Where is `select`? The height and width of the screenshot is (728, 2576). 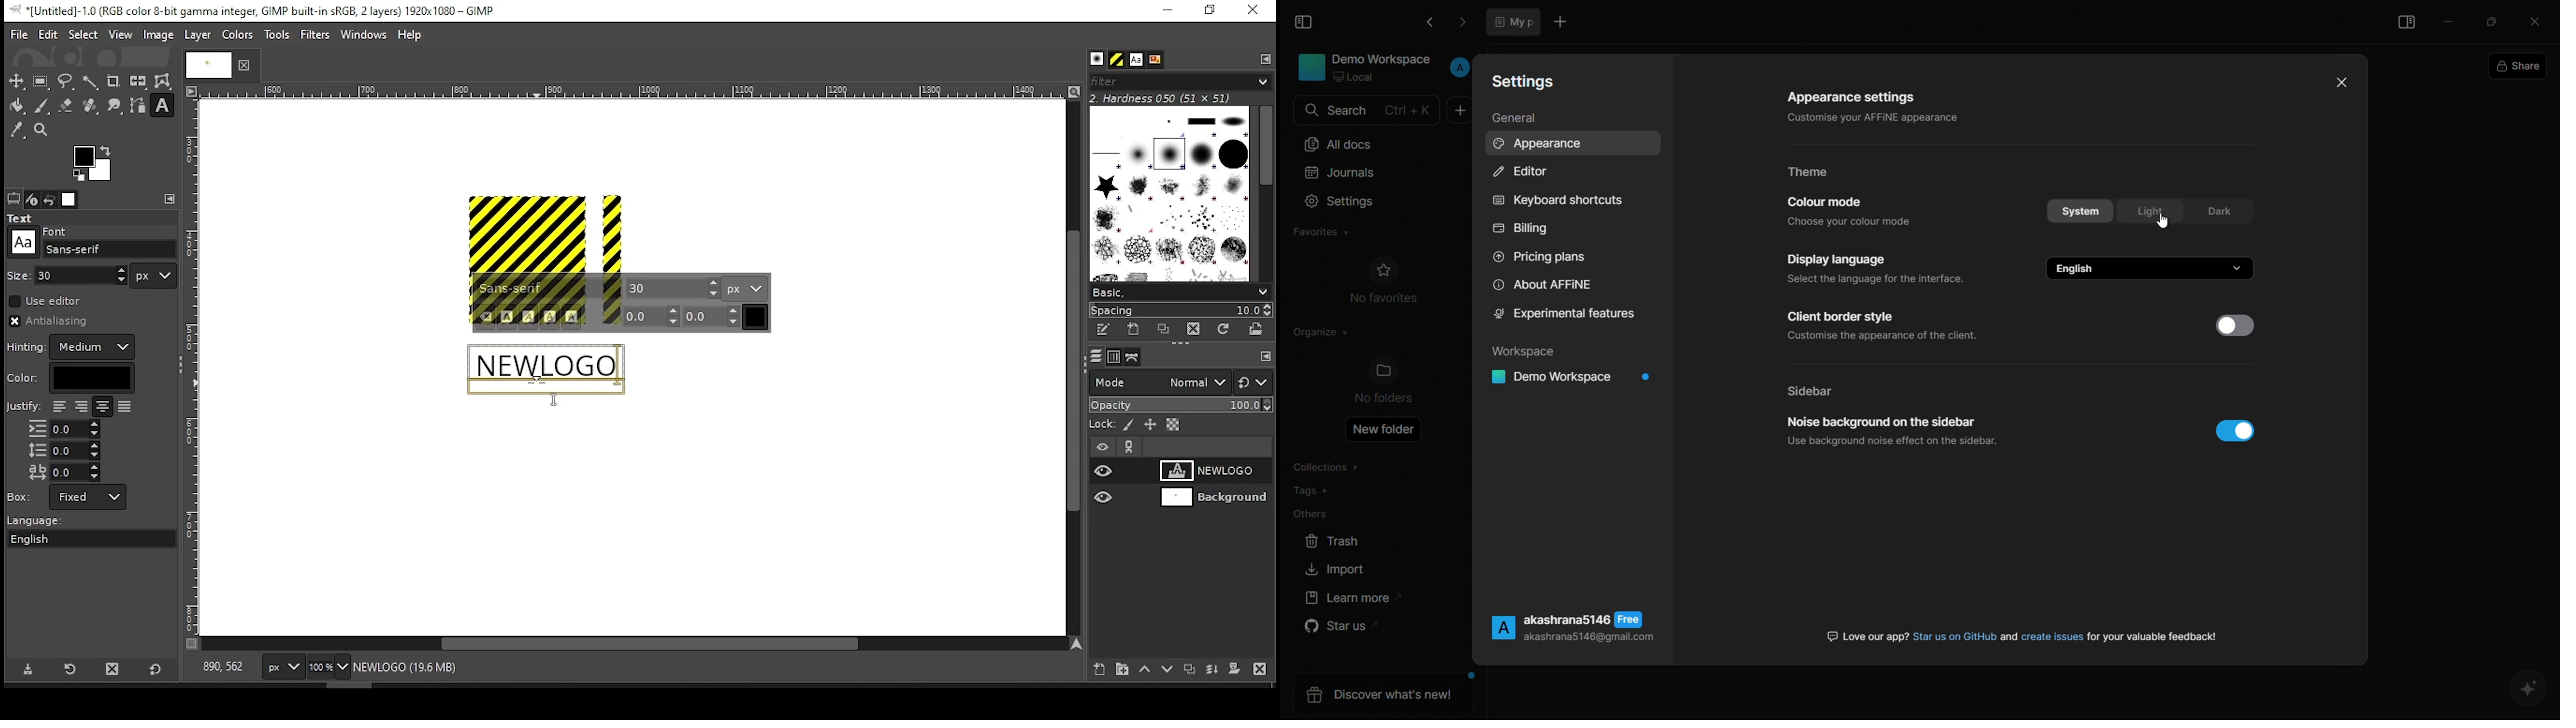
select is located at coordinates (82, 33).